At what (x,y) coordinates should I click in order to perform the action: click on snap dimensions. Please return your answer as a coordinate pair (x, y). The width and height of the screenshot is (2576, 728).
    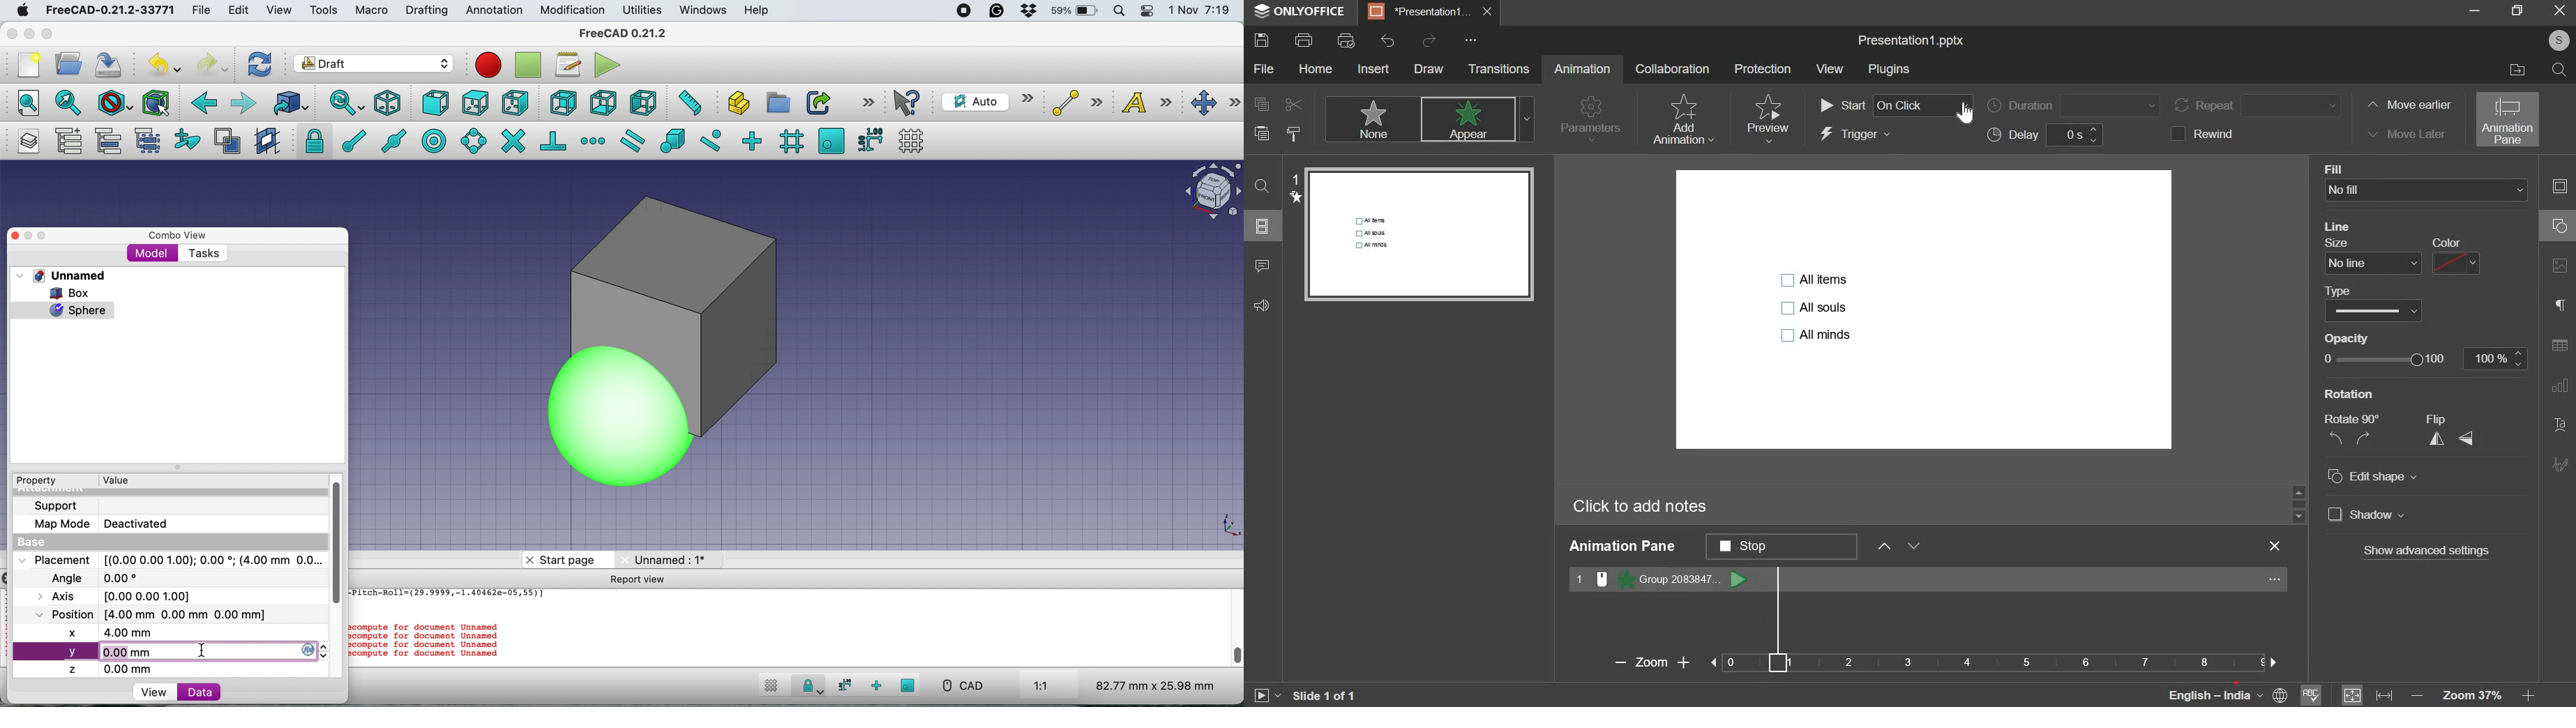
    Looking at the image, I should click on (870, 139).